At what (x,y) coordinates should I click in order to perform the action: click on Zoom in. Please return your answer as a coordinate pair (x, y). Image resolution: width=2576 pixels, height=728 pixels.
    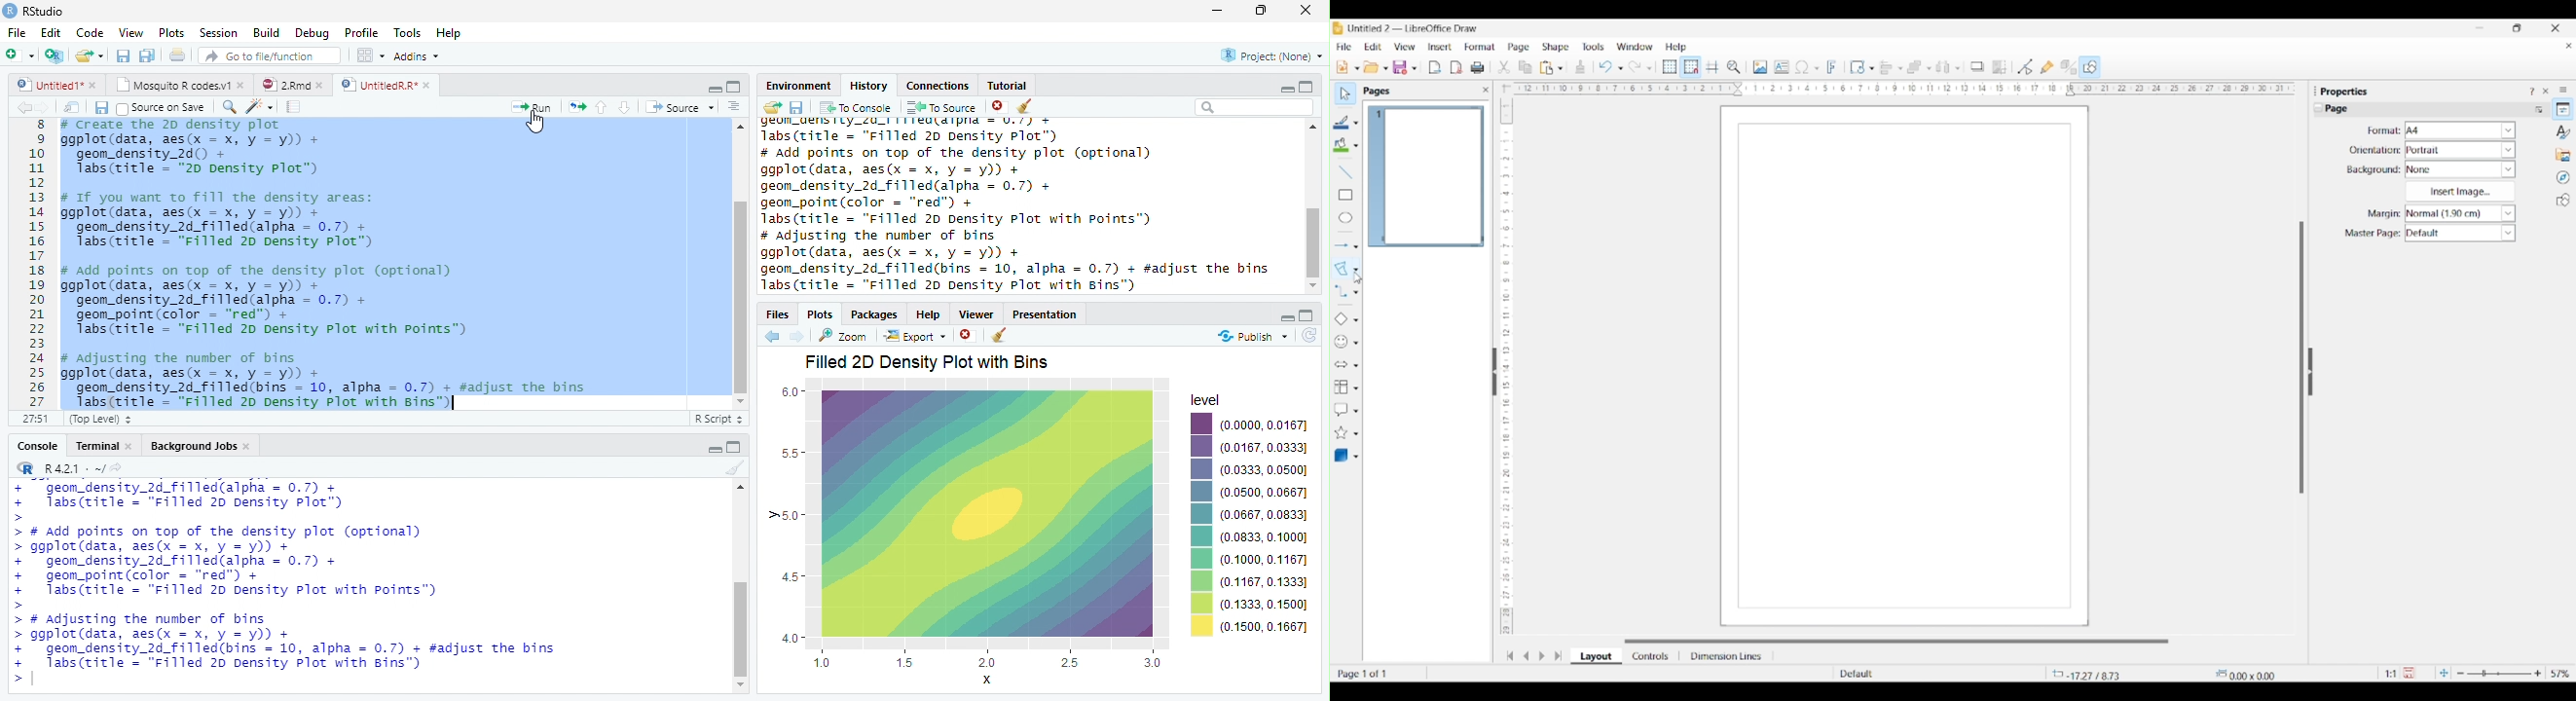
    Looking at the image, I should click on (2538, 673).